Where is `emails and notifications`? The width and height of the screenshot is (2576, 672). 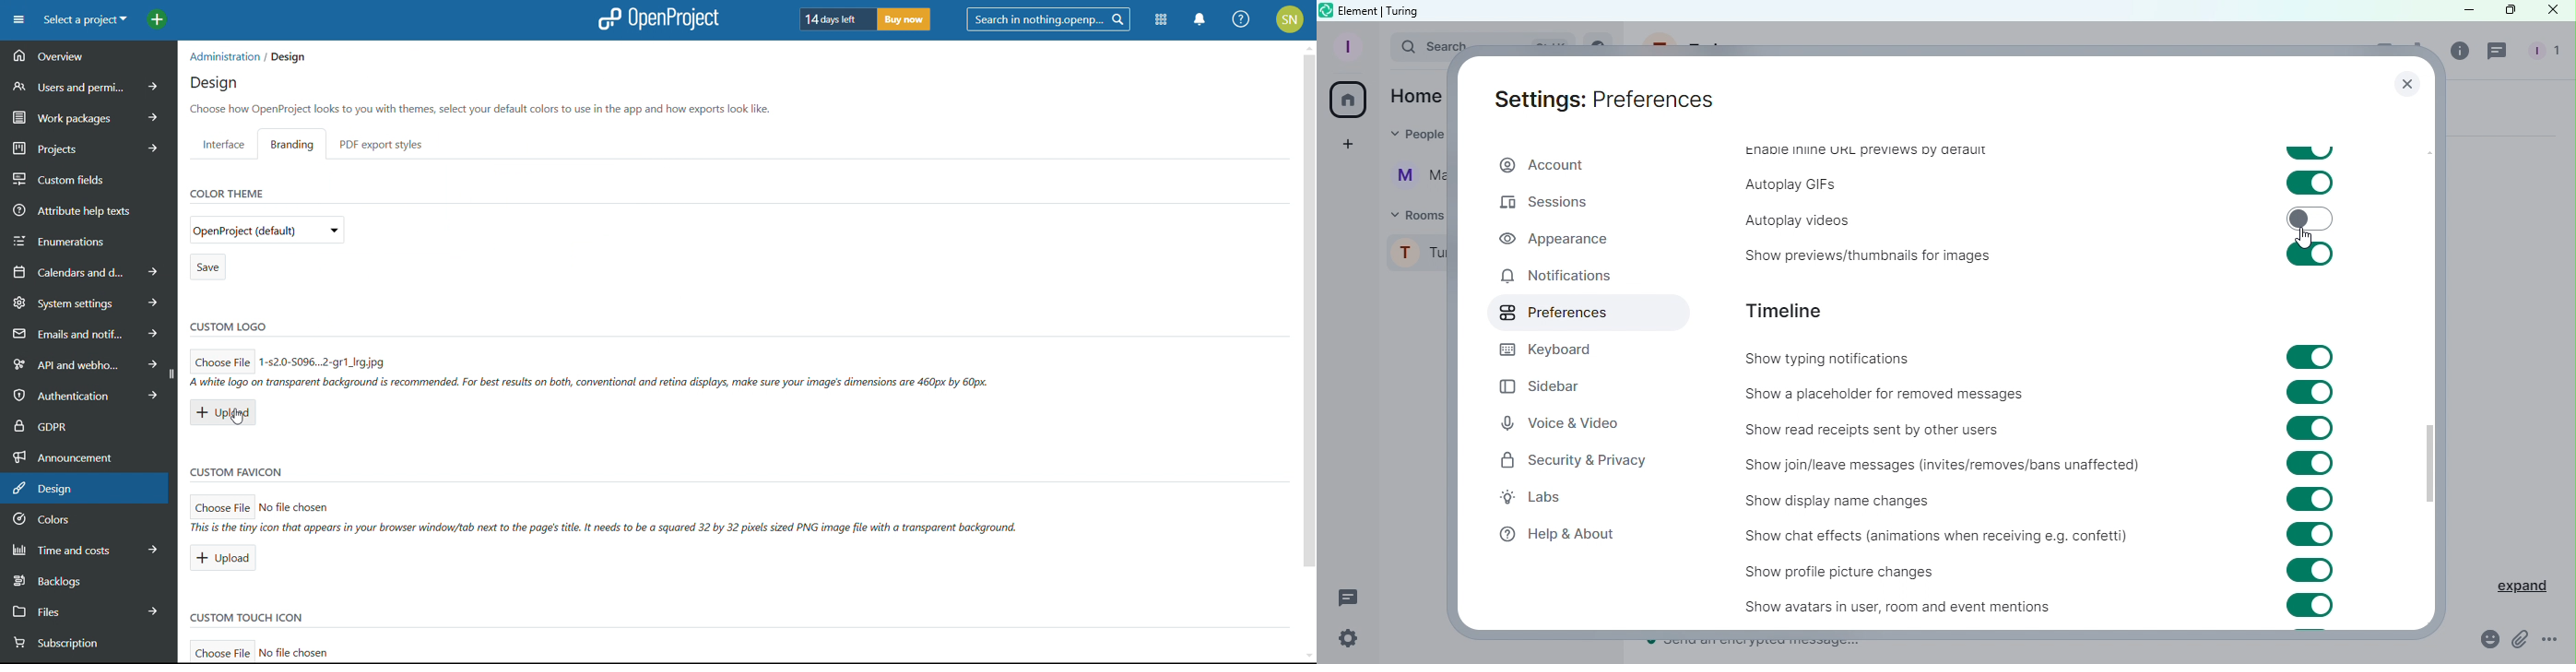 emails and notifications is located at coordinates (86, 333).